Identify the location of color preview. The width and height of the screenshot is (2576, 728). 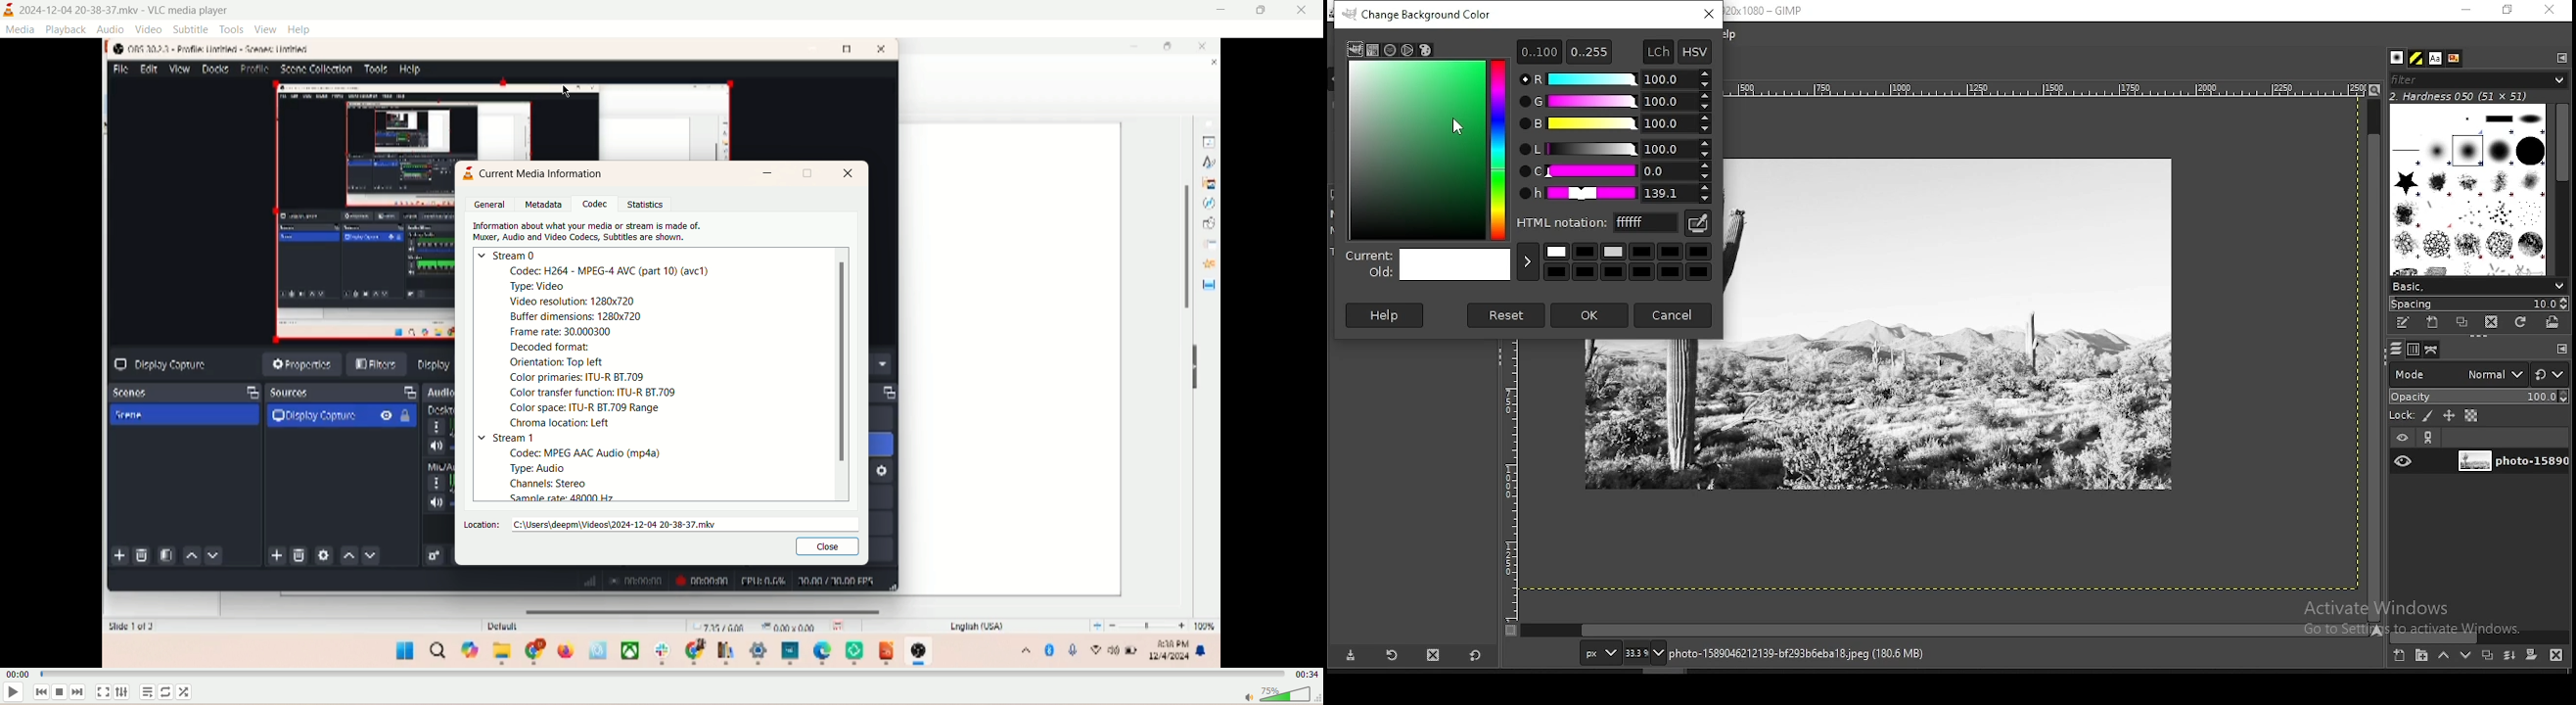
(1429, 266).